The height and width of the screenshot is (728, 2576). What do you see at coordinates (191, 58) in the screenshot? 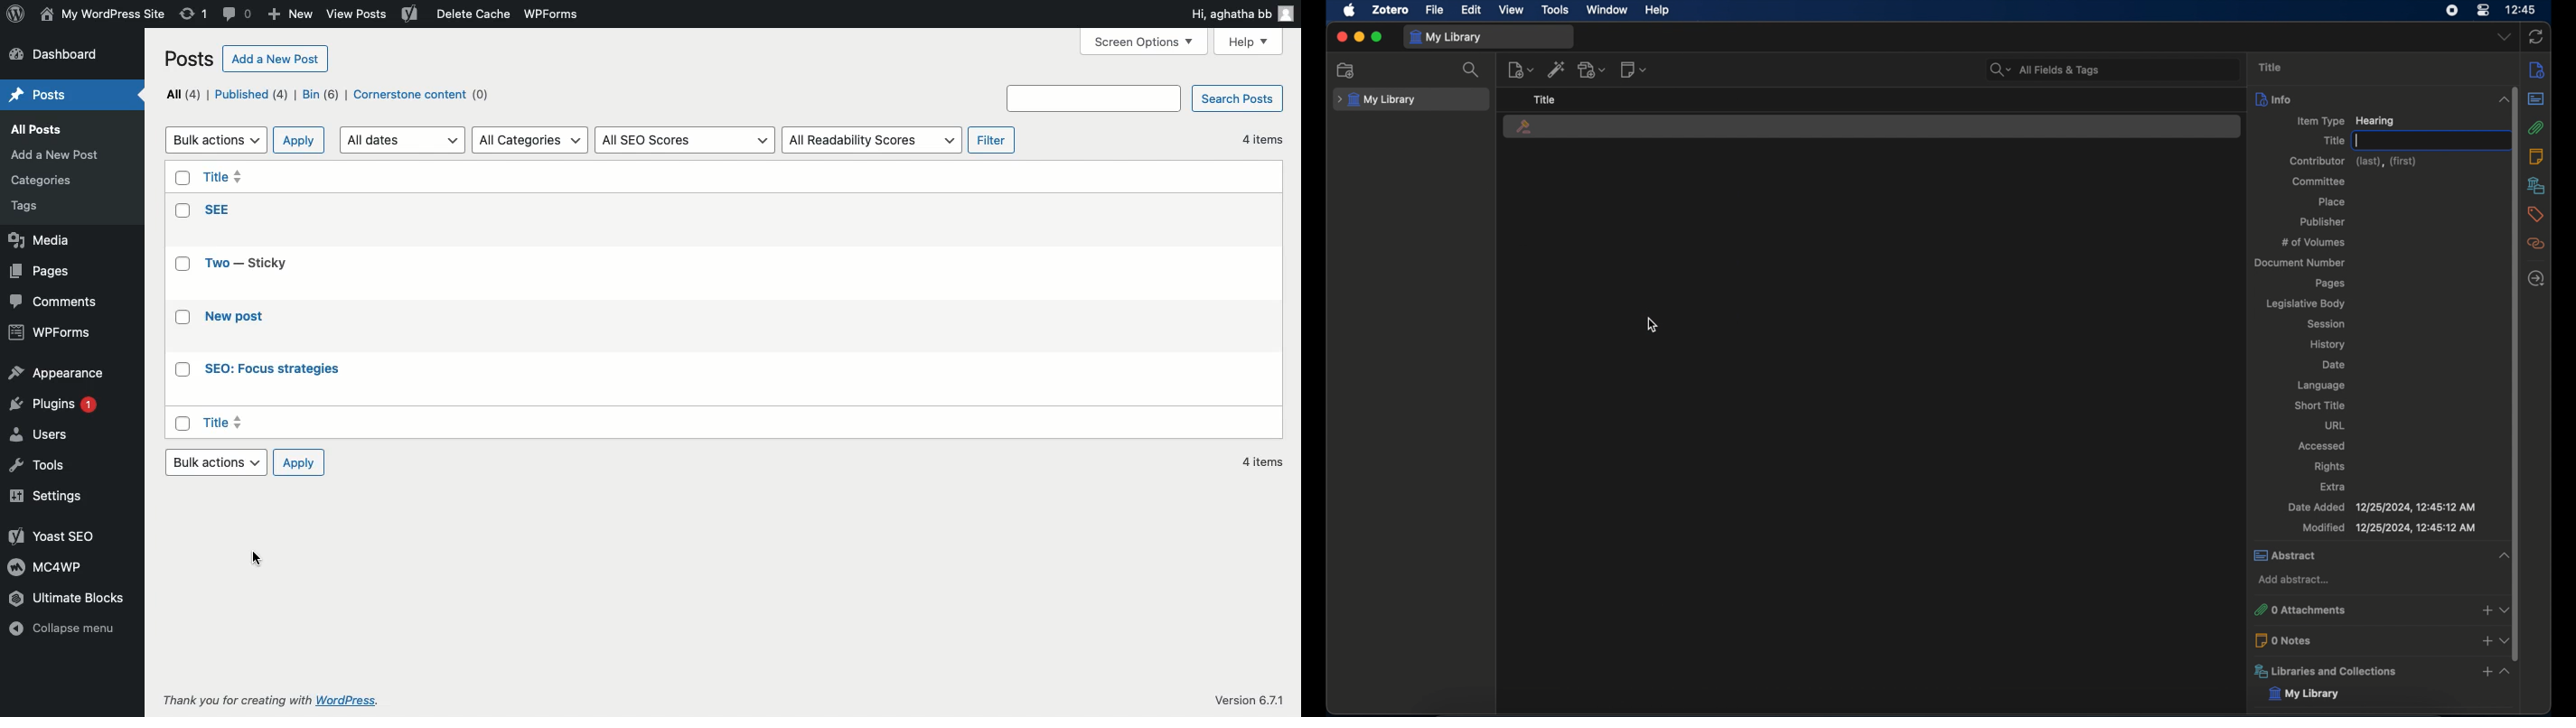
I see `Posts` at bounding box center [191, 58].